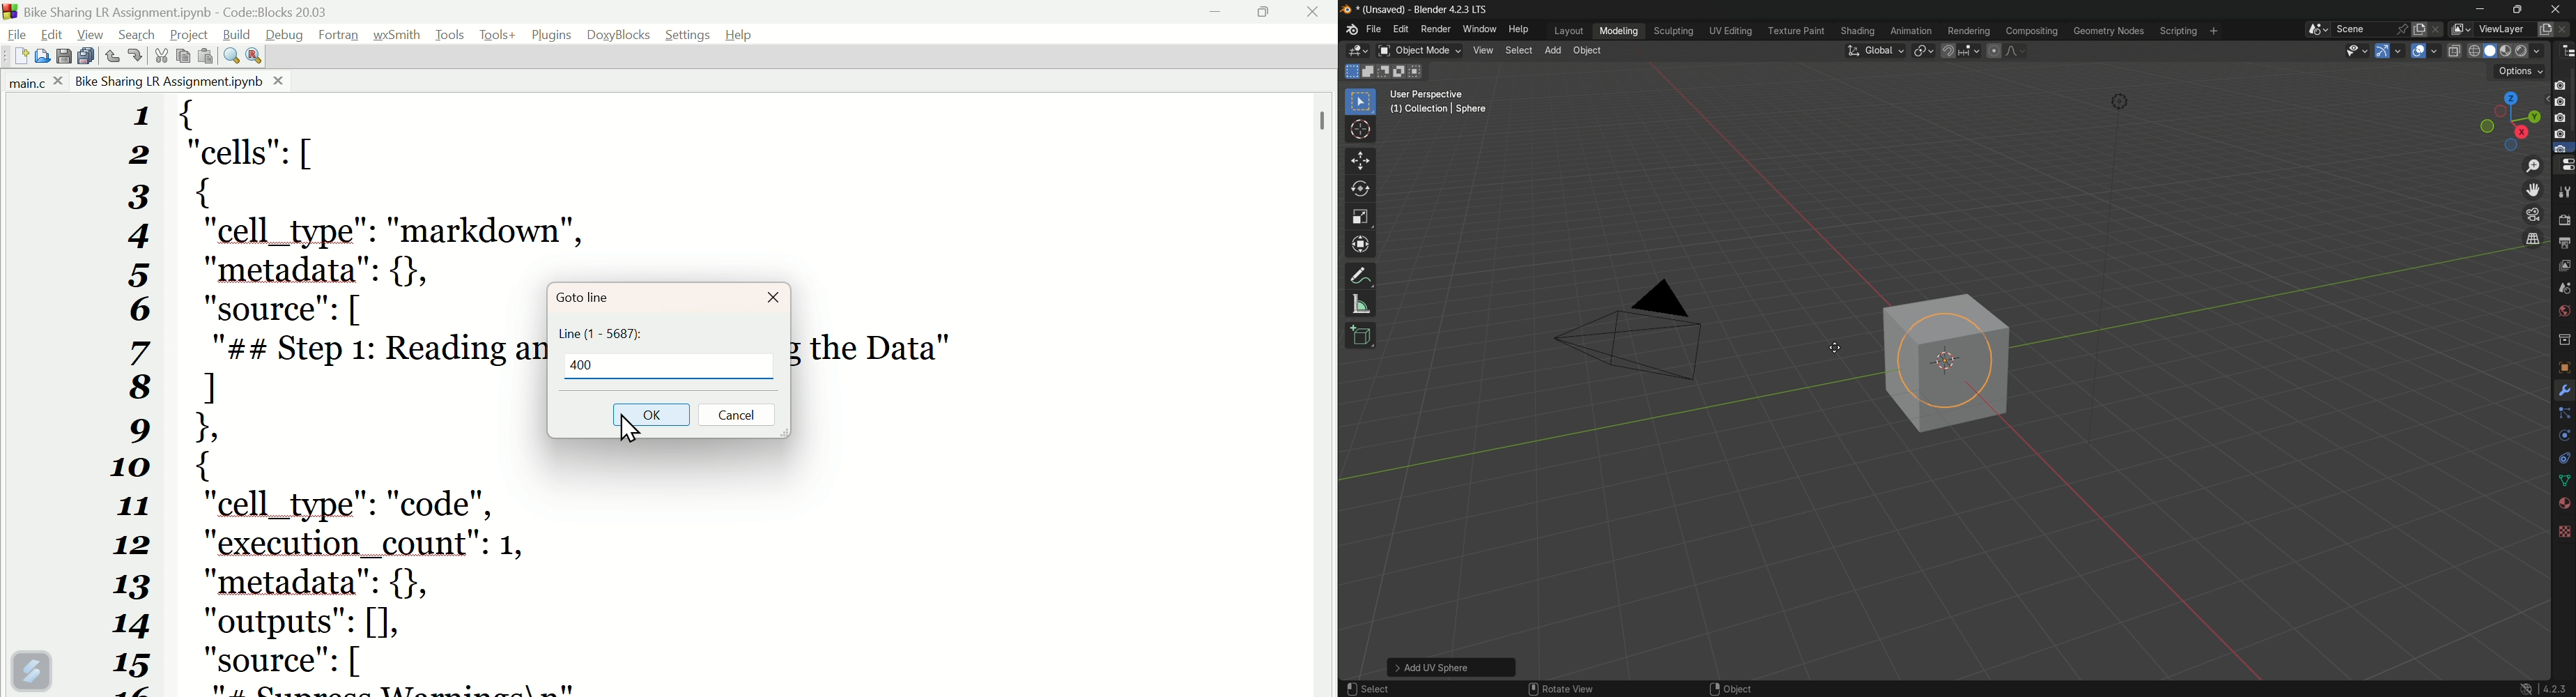 This screenshot has height=700, width=2576. Describe the element at coordinates (1925, 51) in the screenshot. I see `transform pivot table` at that location.